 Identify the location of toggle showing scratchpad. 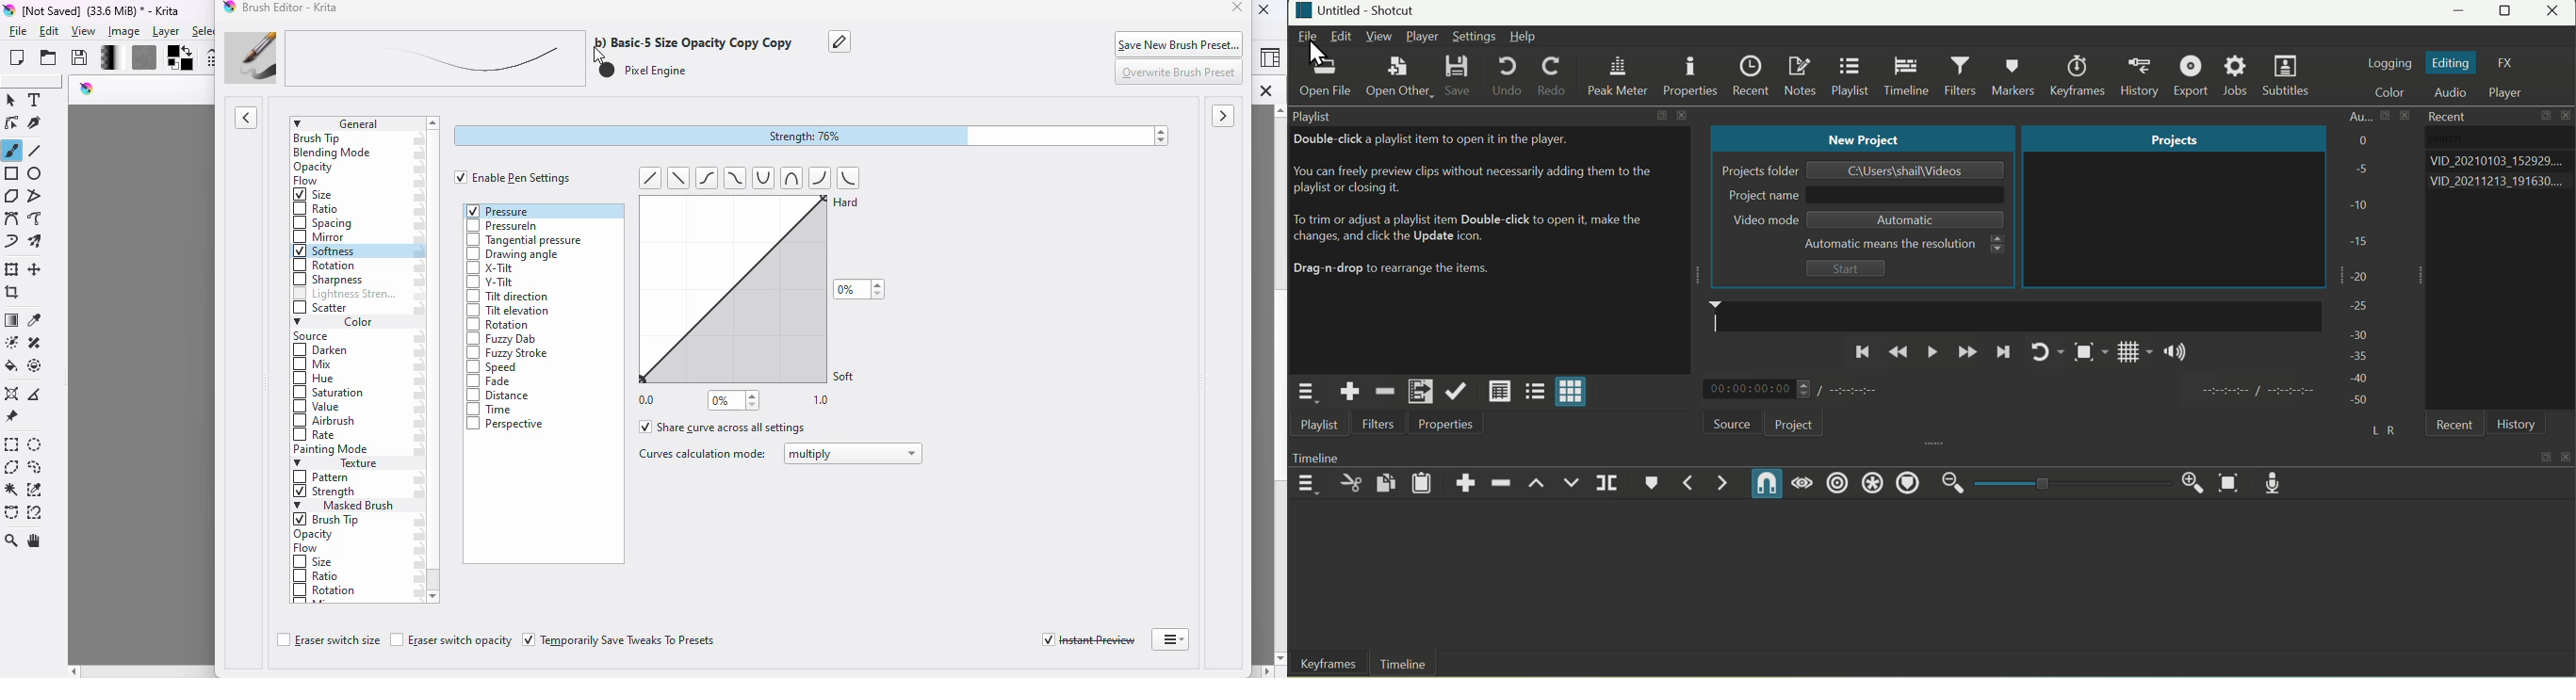
(1224, 117).